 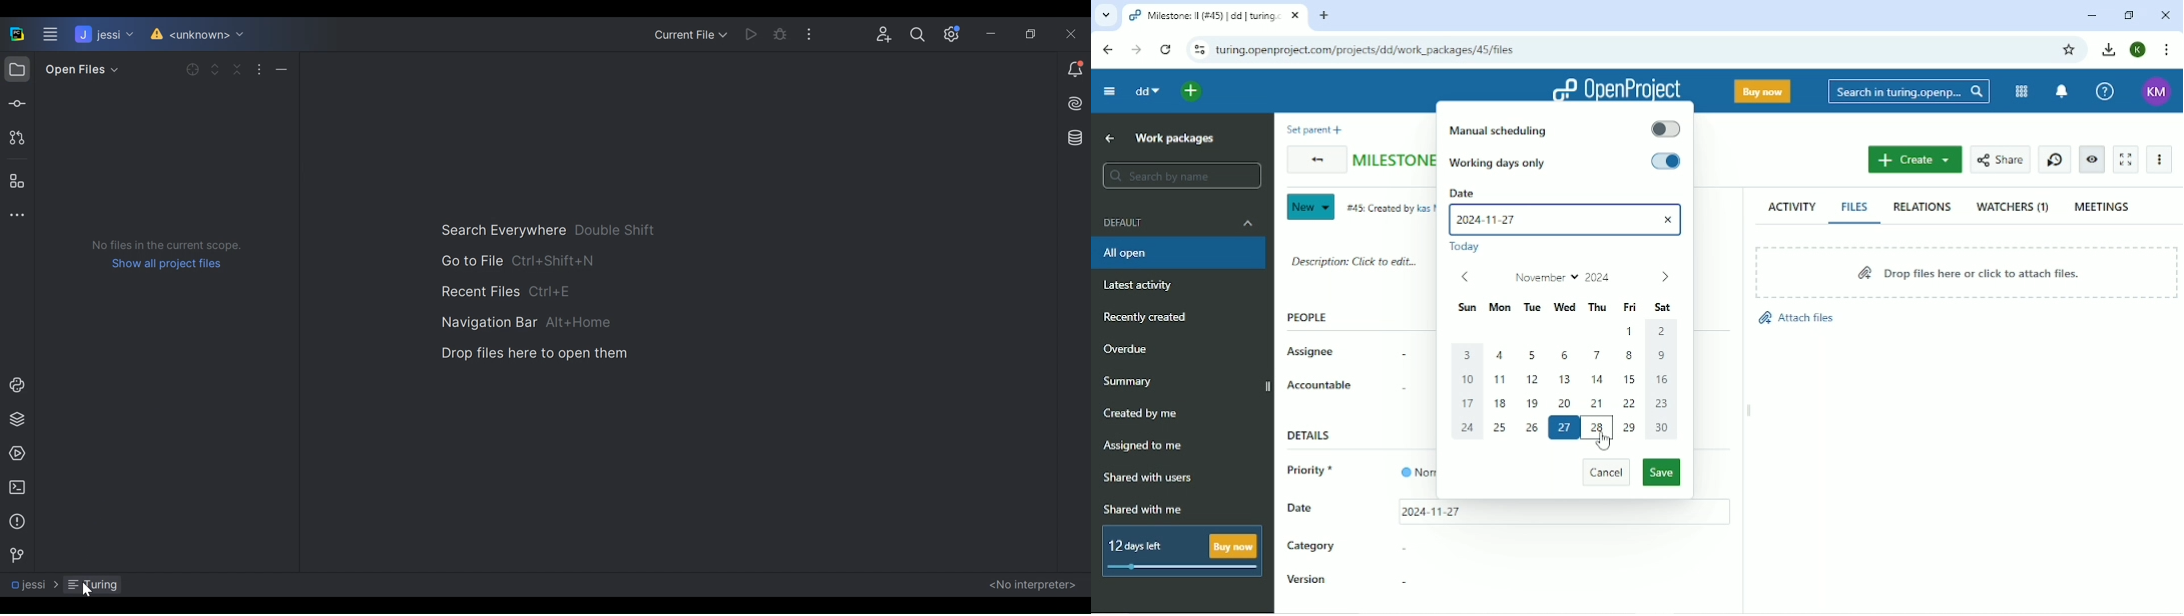 What do you see at coordinates (1324, 16) in the screenshot?
I see `New tab` at bounding box center [1324, 16].